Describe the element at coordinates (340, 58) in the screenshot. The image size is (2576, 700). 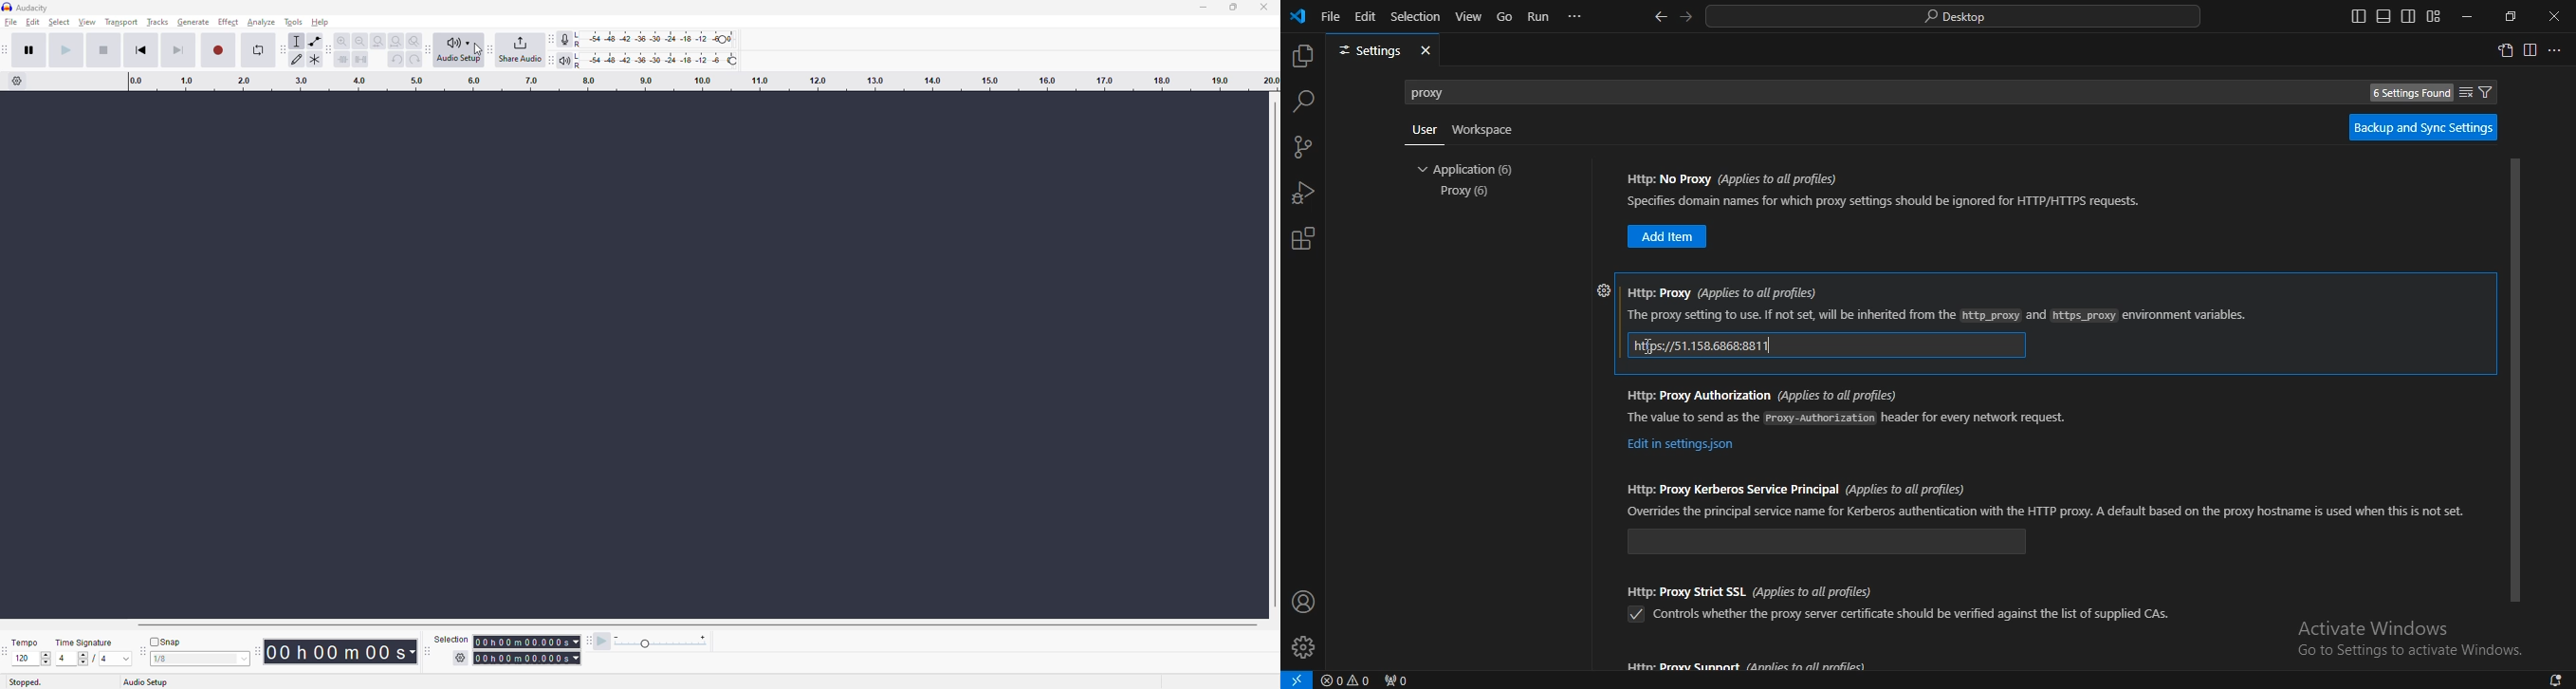
I see `setting` at that location.